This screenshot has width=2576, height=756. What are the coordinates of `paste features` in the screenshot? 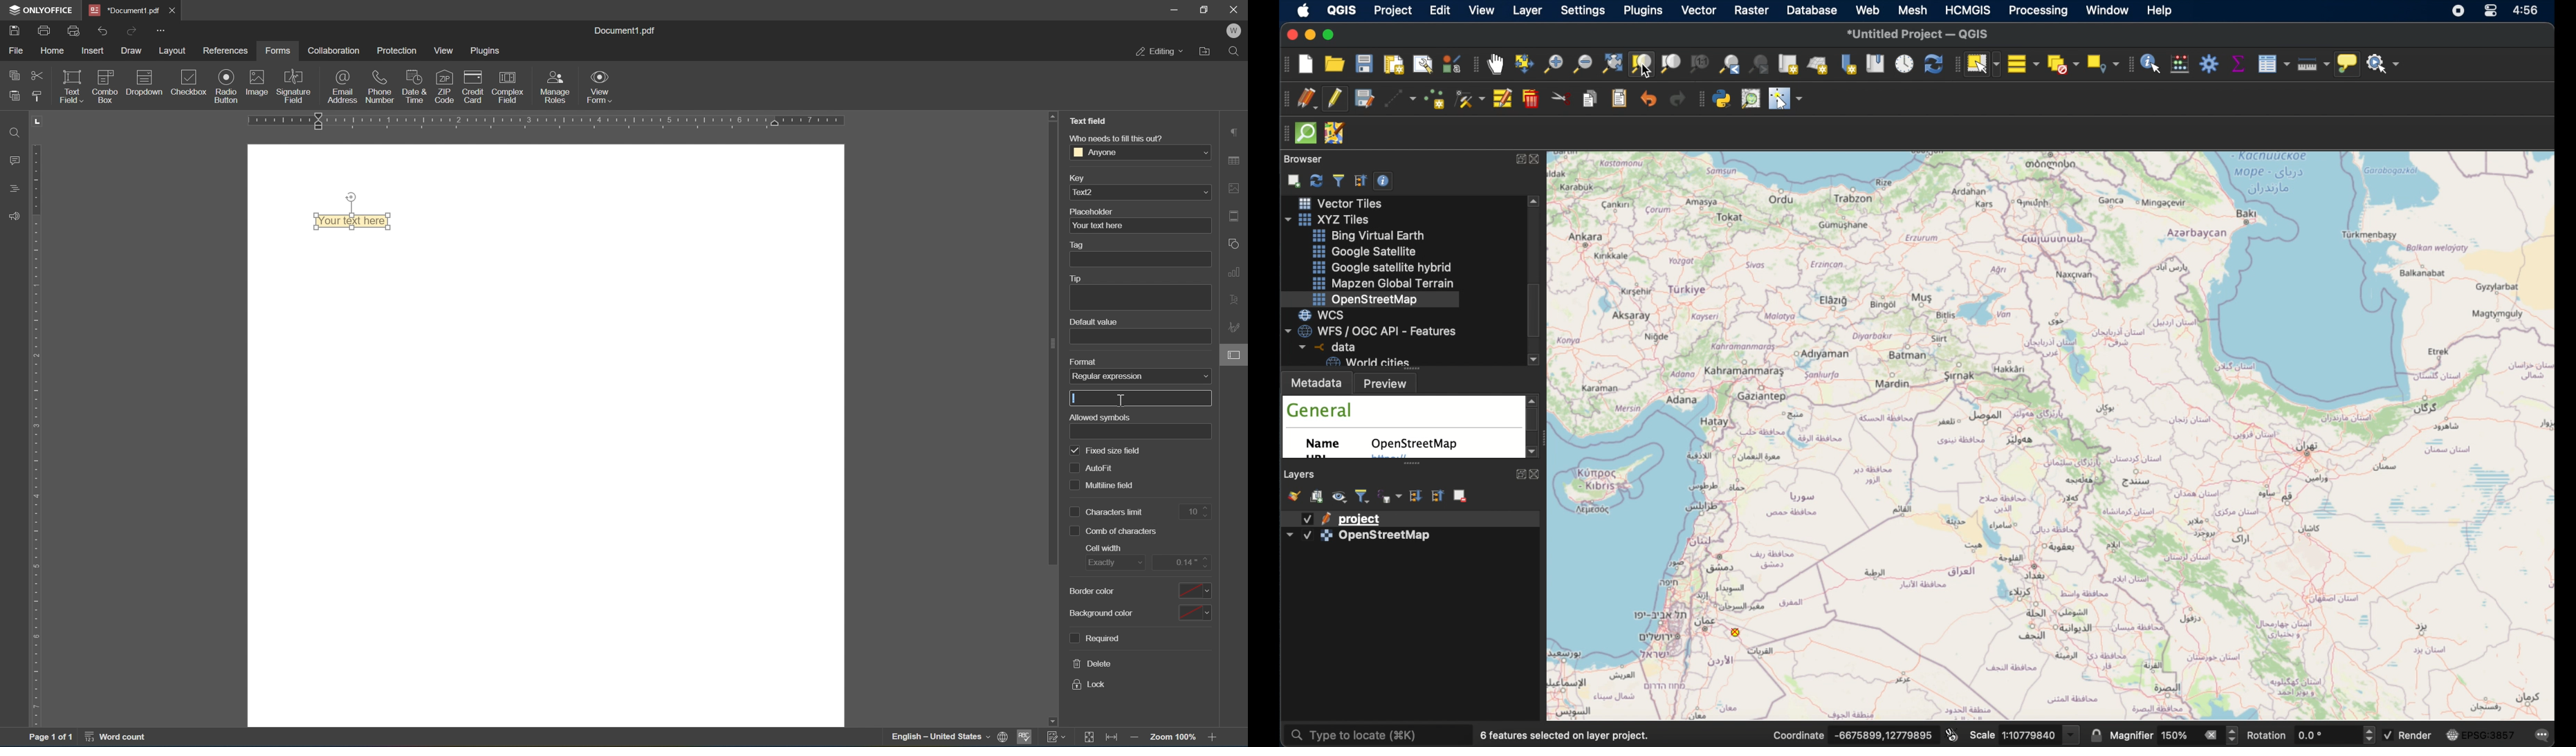 It's located at (1621, 100).